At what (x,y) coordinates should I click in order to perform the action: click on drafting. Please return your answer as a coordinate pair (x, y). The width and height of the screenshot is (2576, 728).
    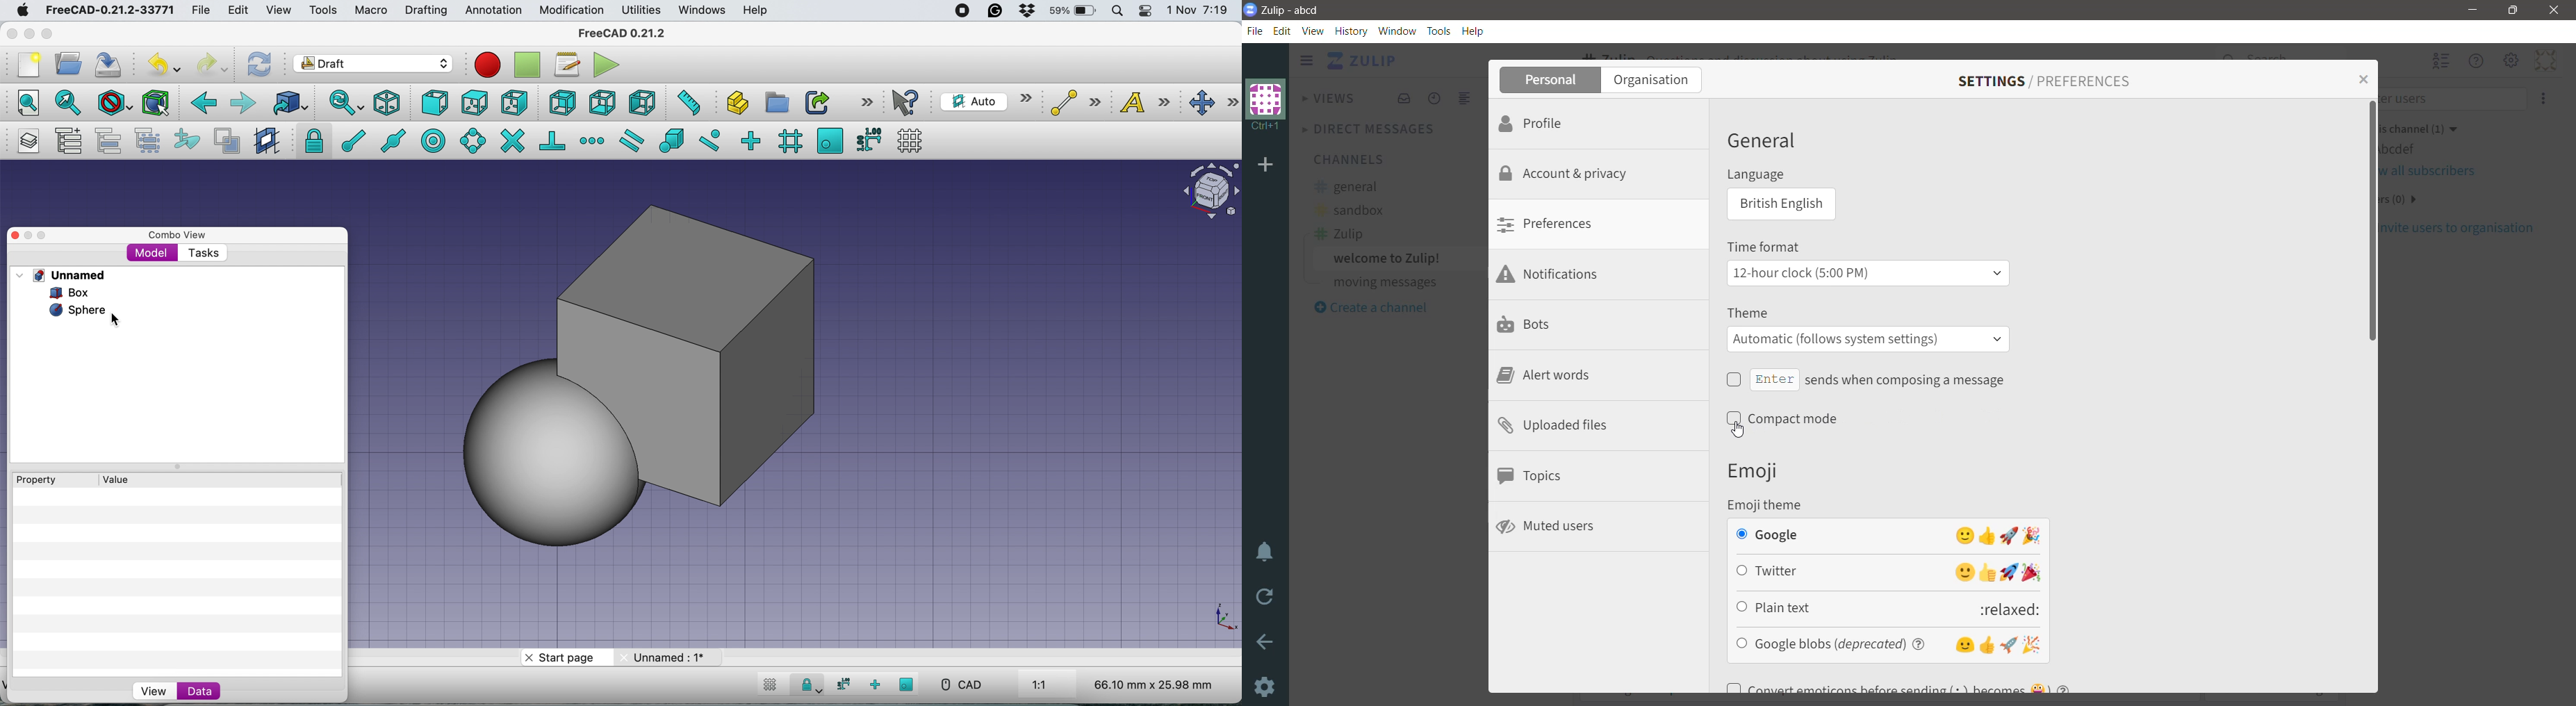
    Looking at the image, I should click on (426, 11).